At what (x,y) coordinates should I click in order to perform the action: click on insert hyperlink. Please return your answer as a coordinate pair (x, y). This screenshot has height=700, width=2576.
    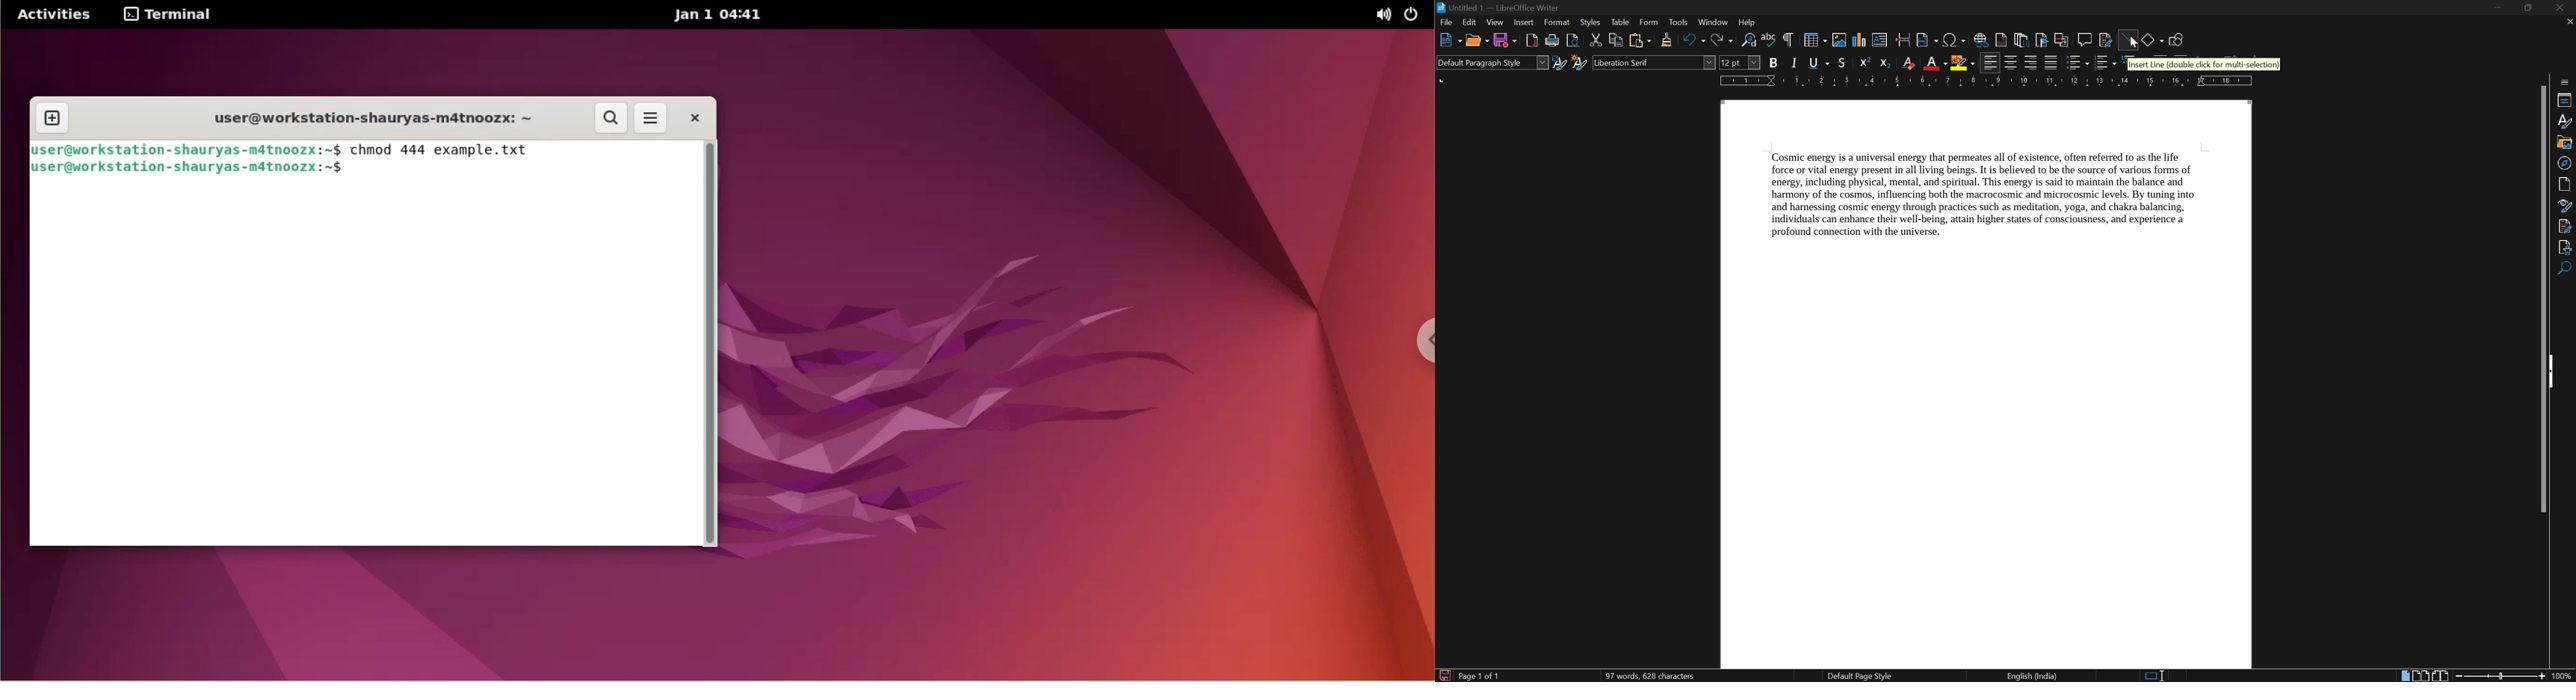
    Looking at the image, I should click on (1982, 40).